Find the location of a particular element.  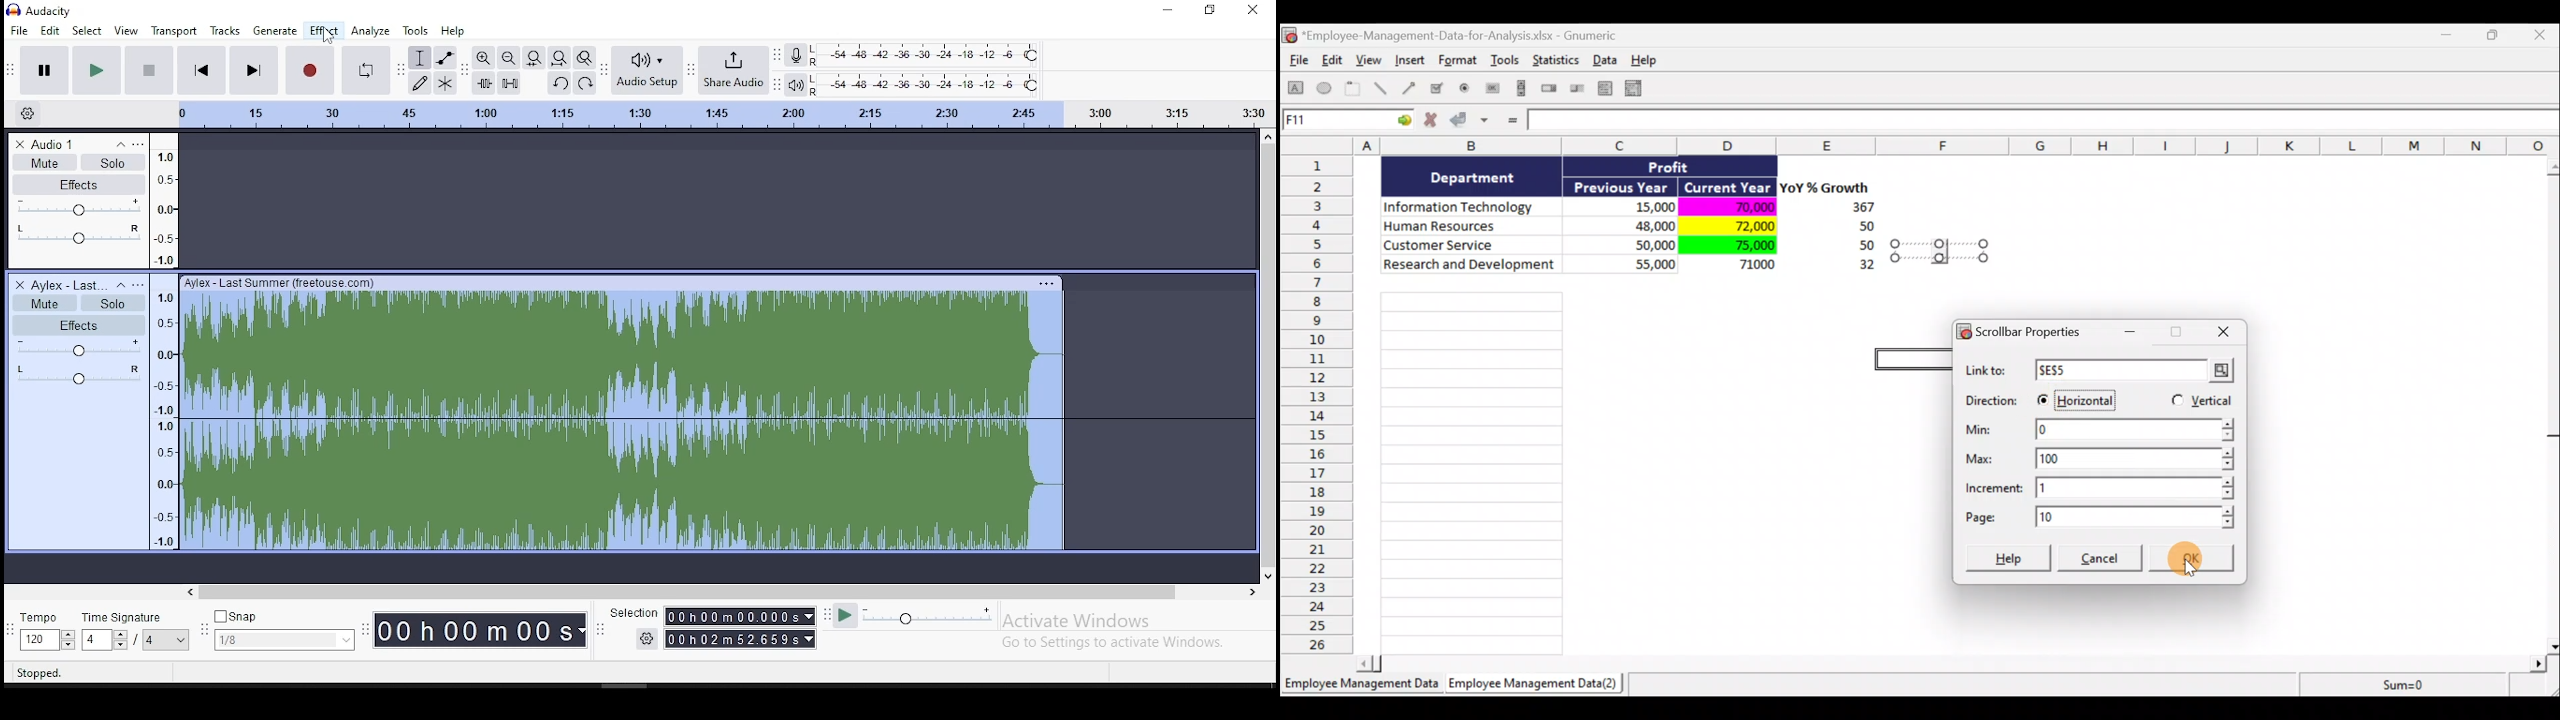

transport is located at coordinates (174, 31).